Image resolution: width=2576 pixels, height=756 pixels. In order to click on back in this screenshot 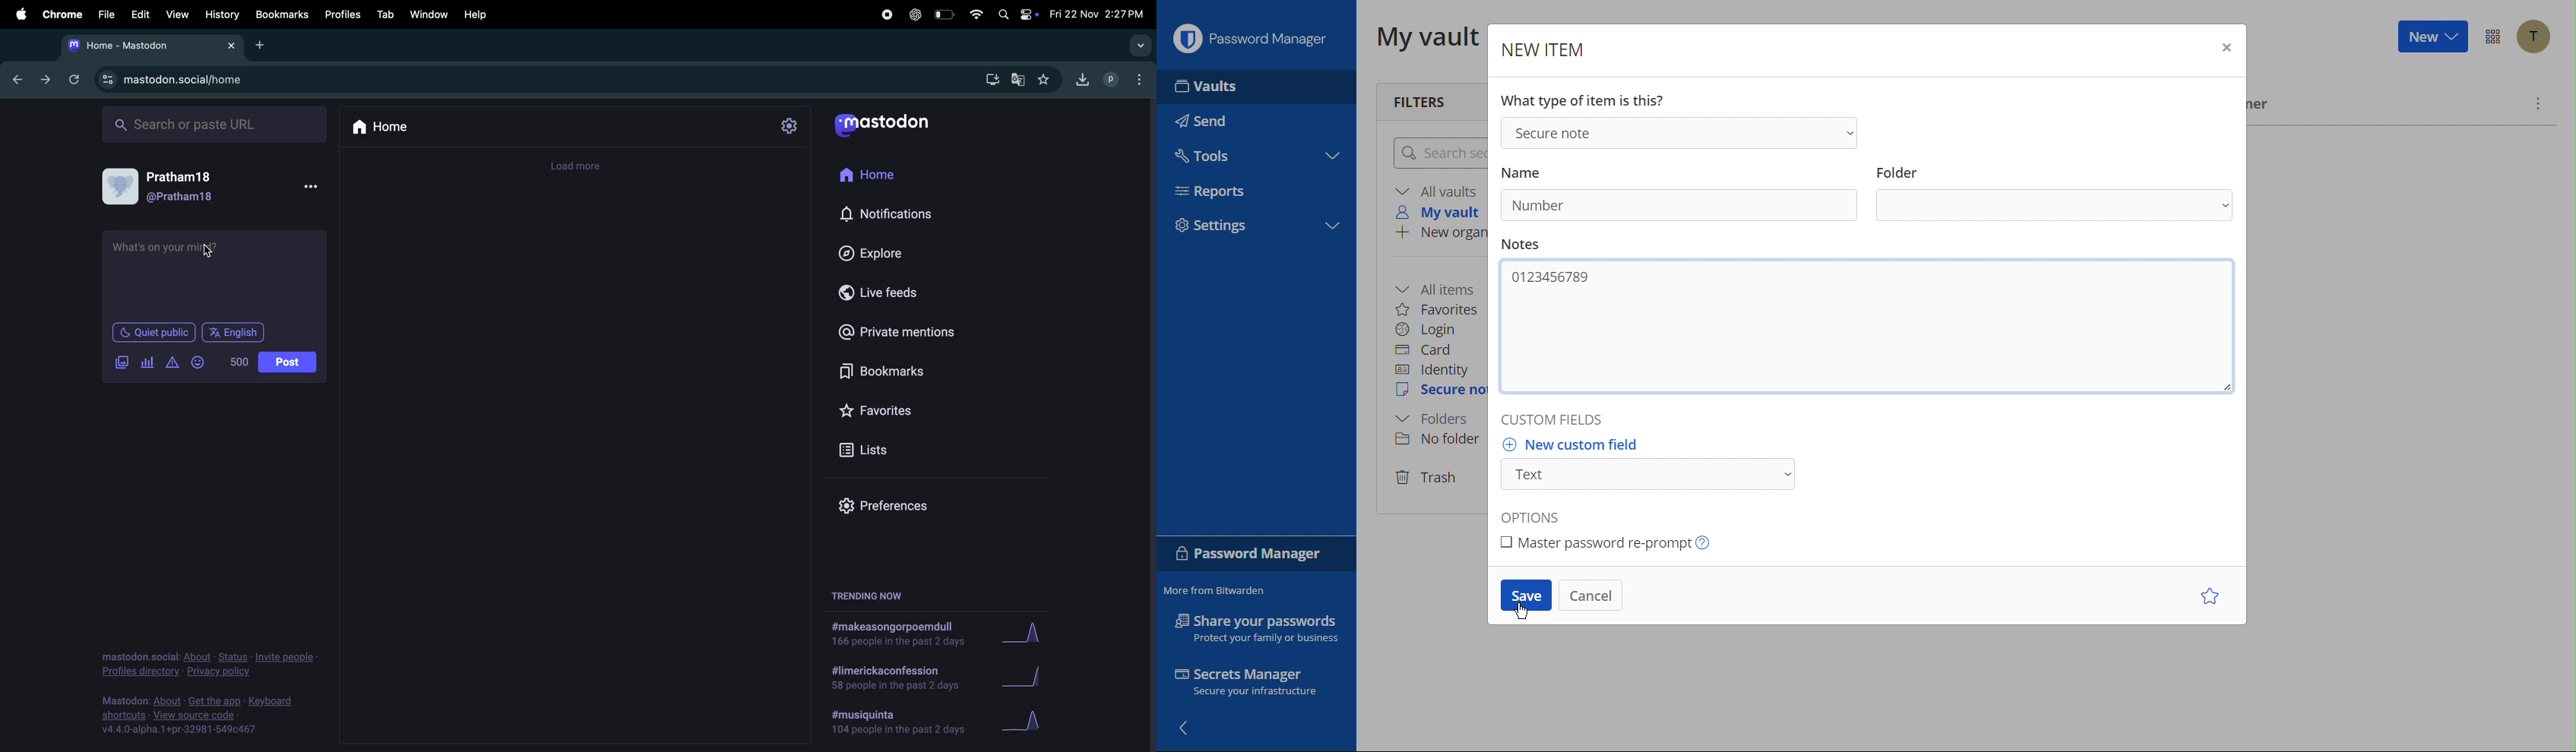, I will do `click(15, 79)`.